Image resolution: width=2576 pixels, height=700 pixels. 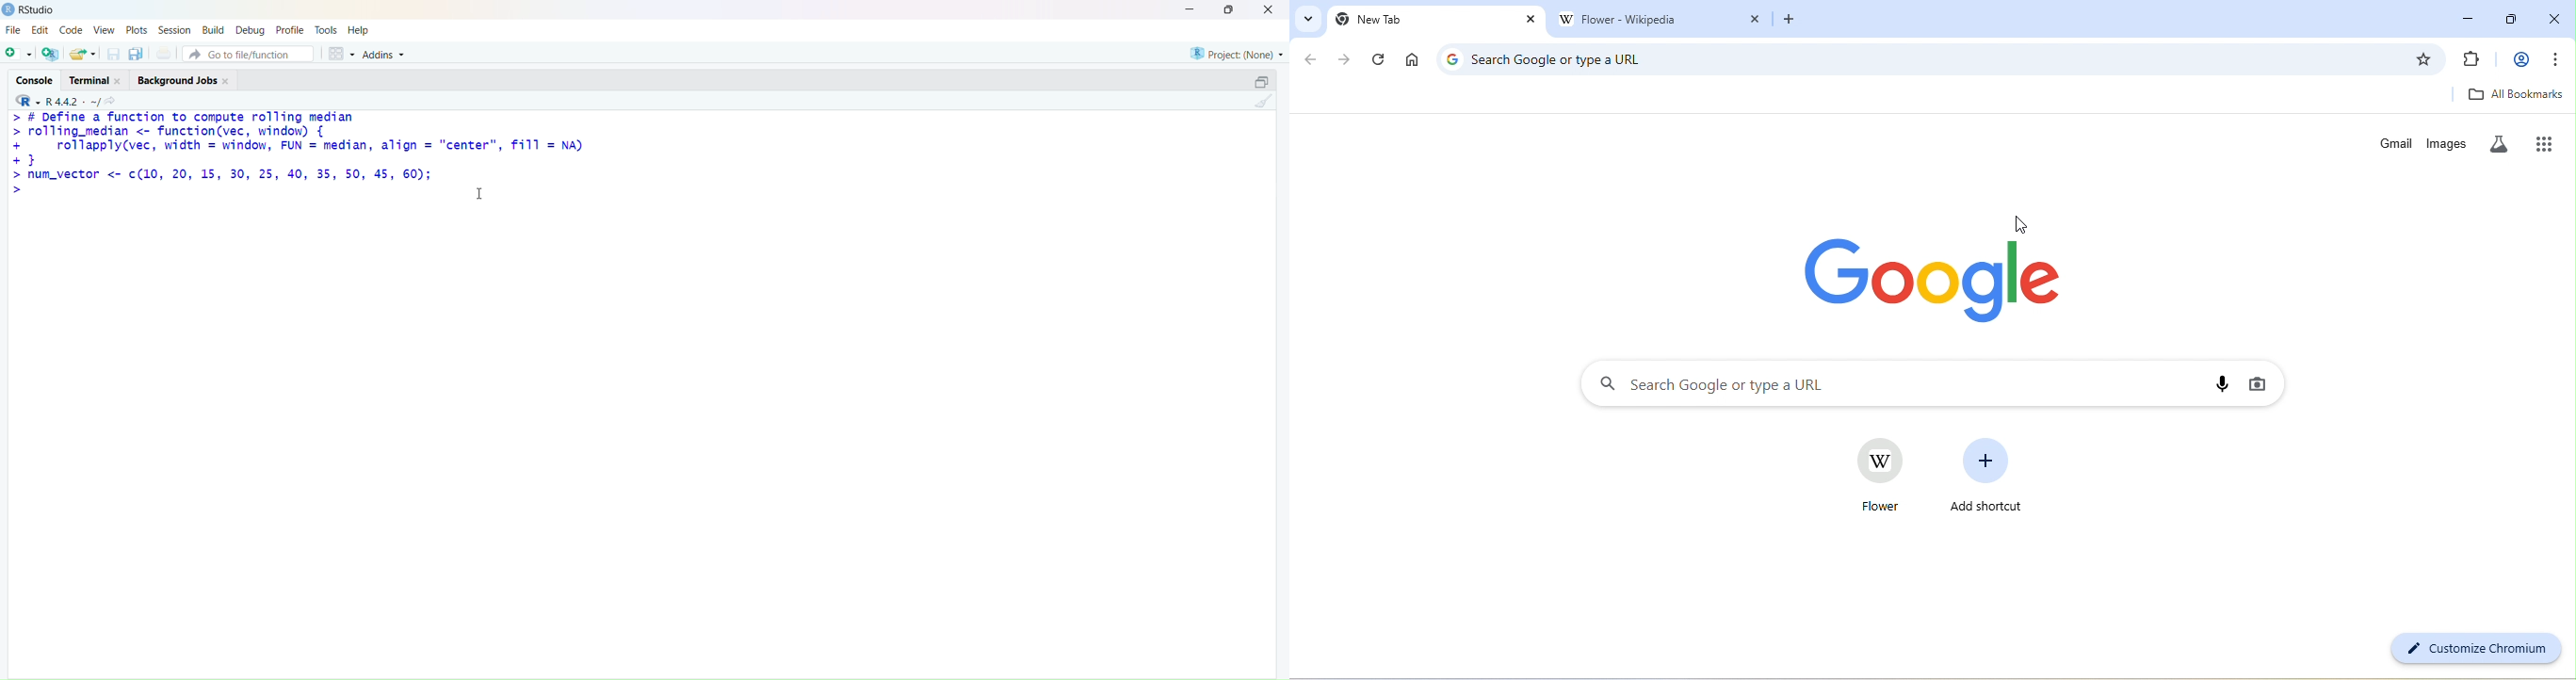 I want to click on search icon, so click(x=111, y=100).